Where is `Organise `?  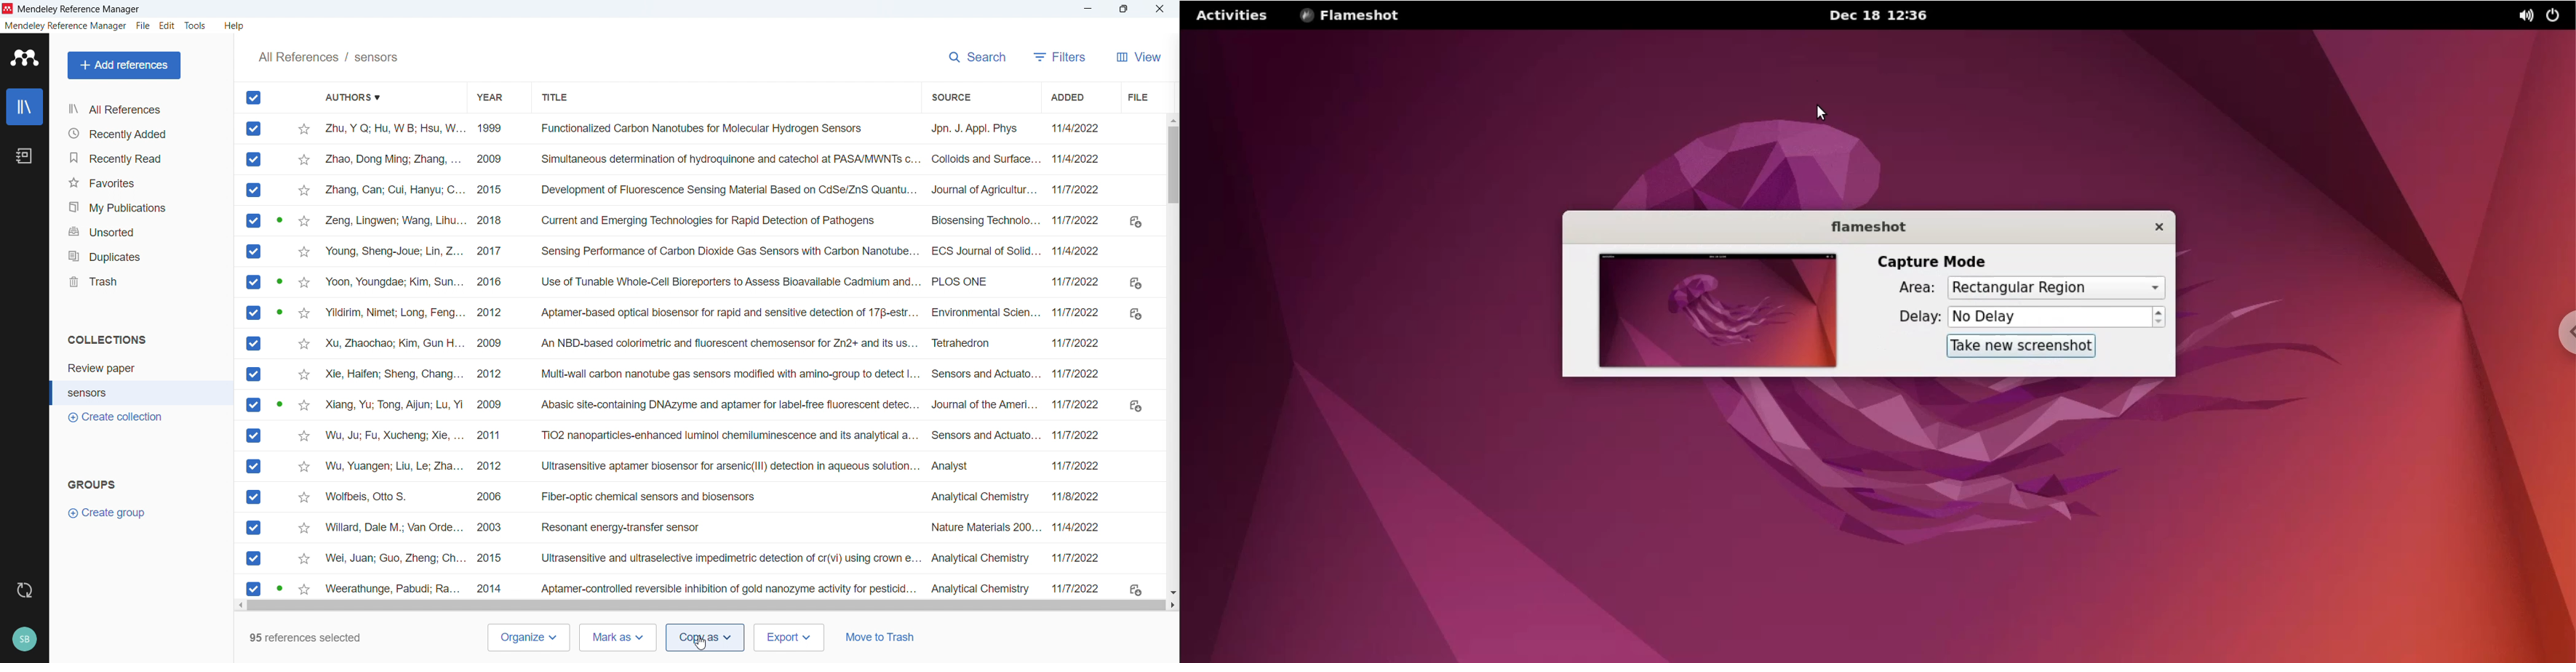 Organise  is located at coordinates (531, 638).